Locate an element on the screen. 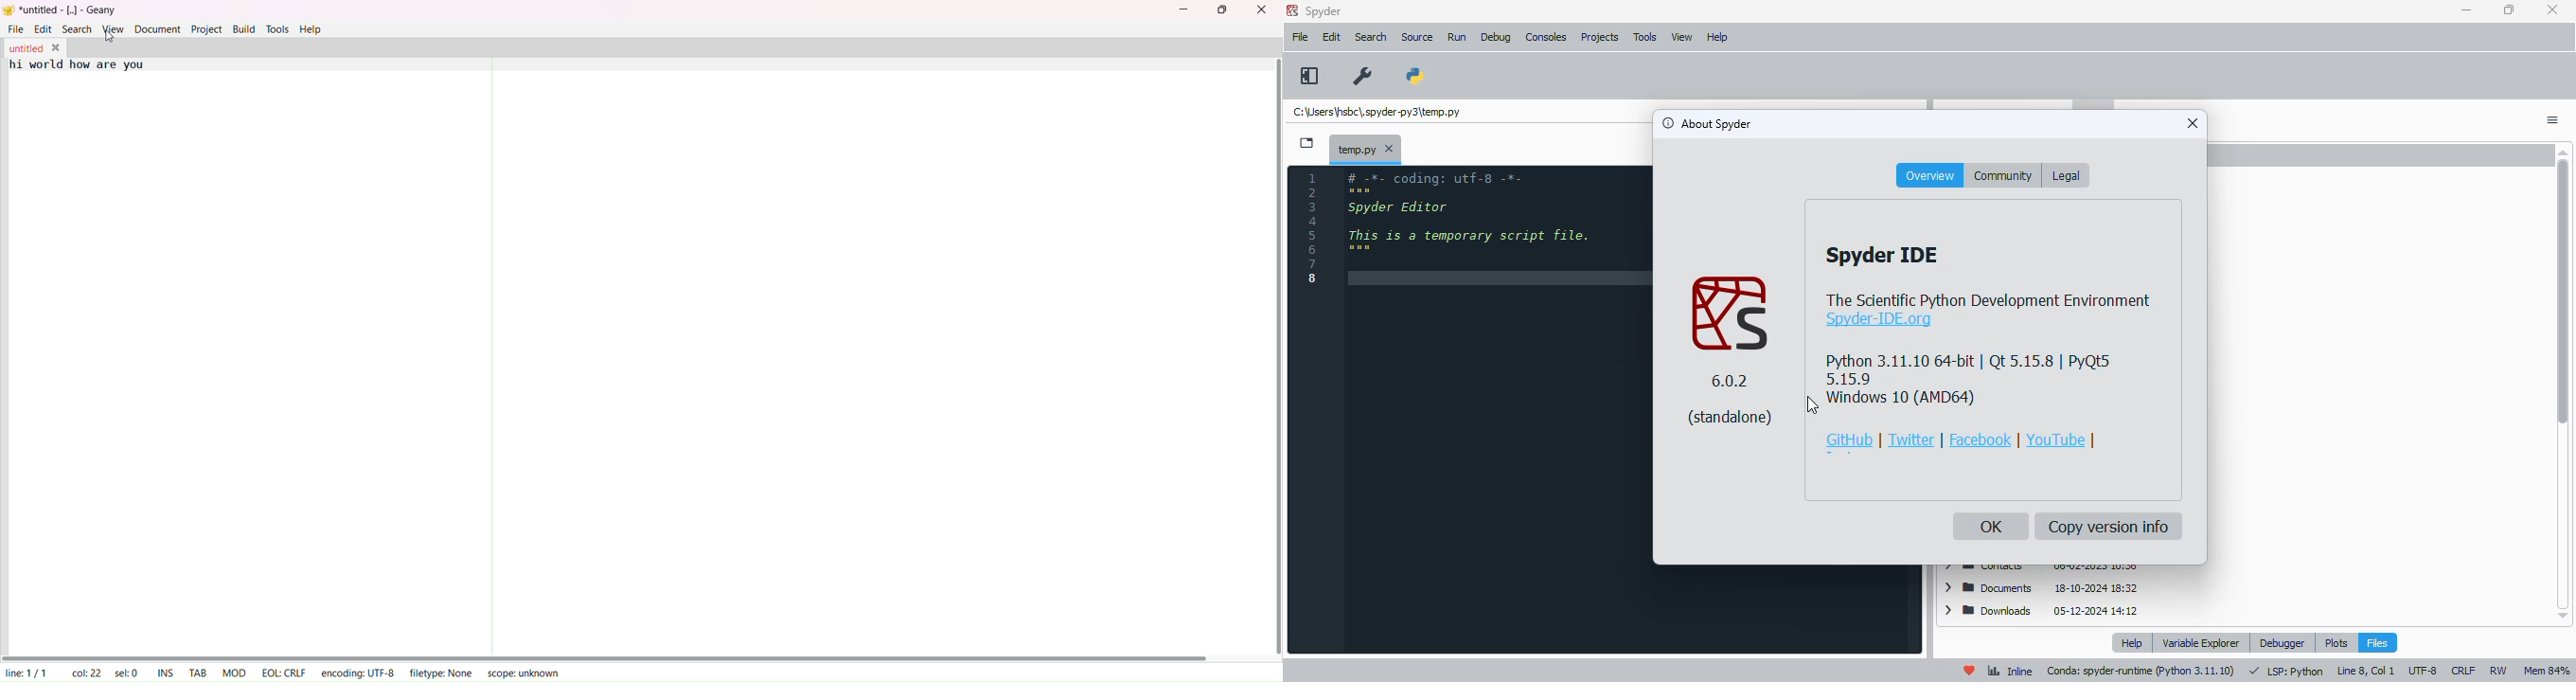 This screenshot has height=700, width=2576. copy version info is located at coordinates (2109, 527).